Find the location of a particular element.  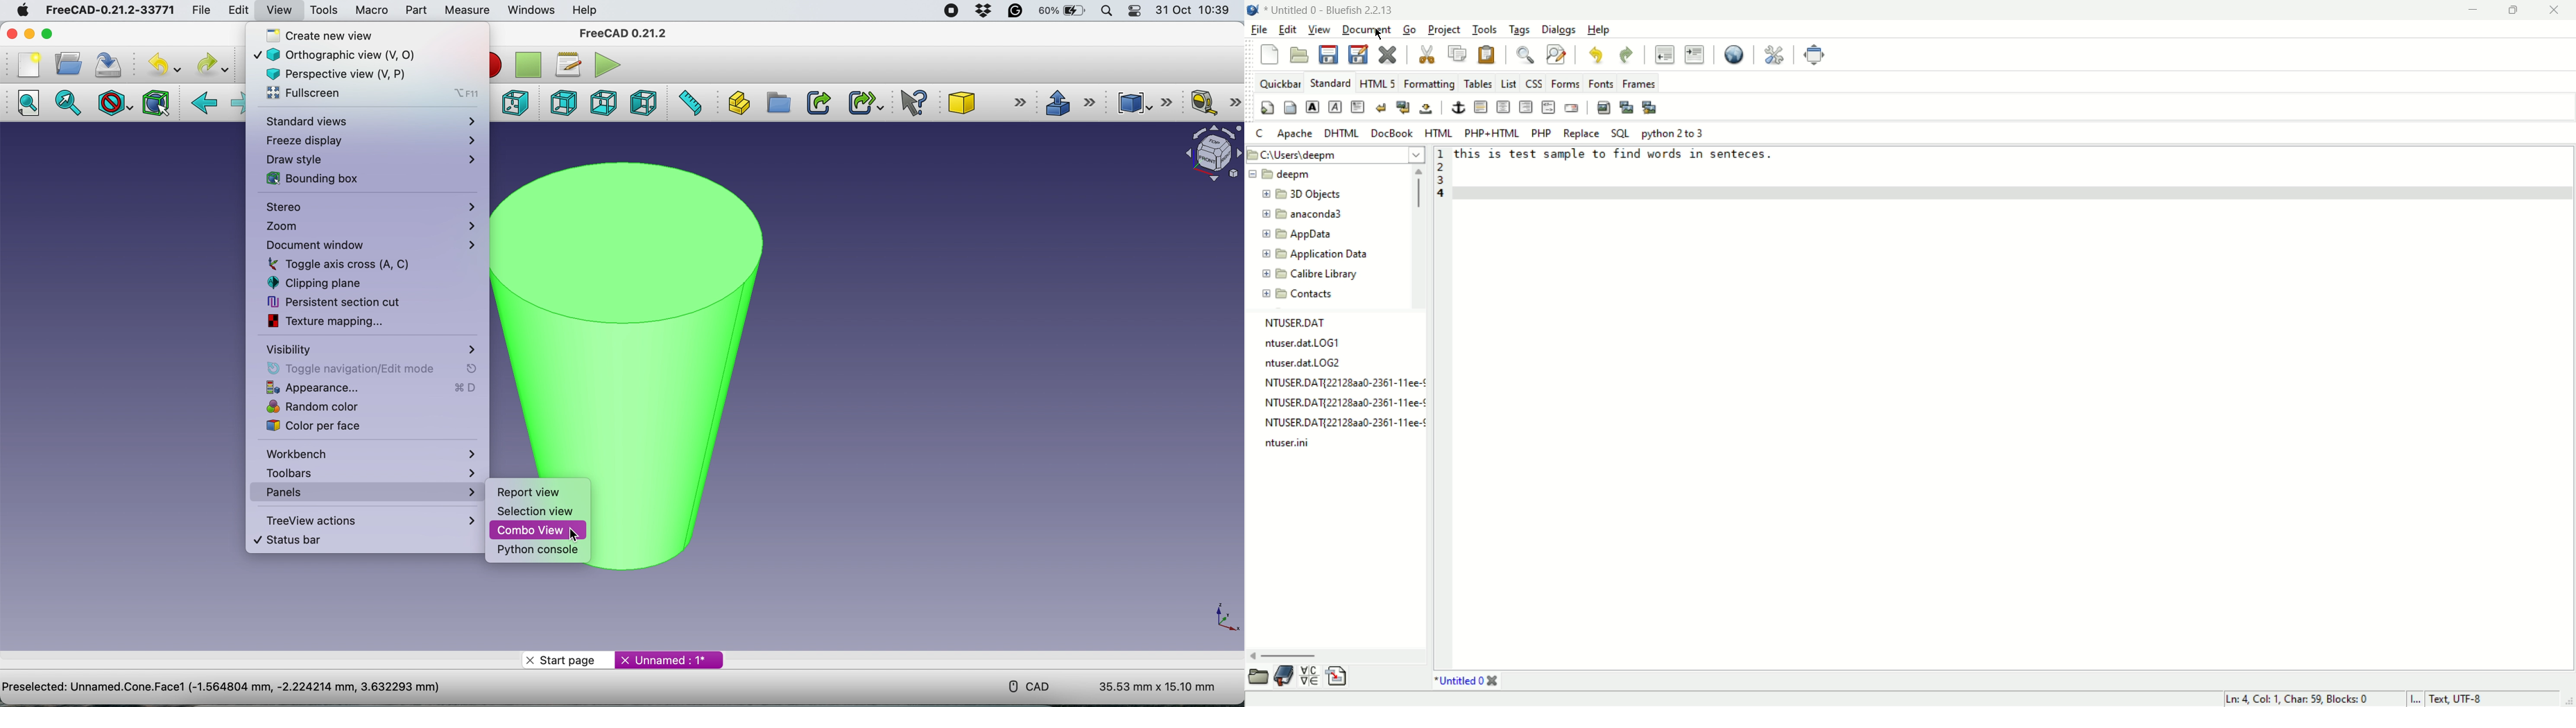

Quickstart is located at coordinates (1266, 107).